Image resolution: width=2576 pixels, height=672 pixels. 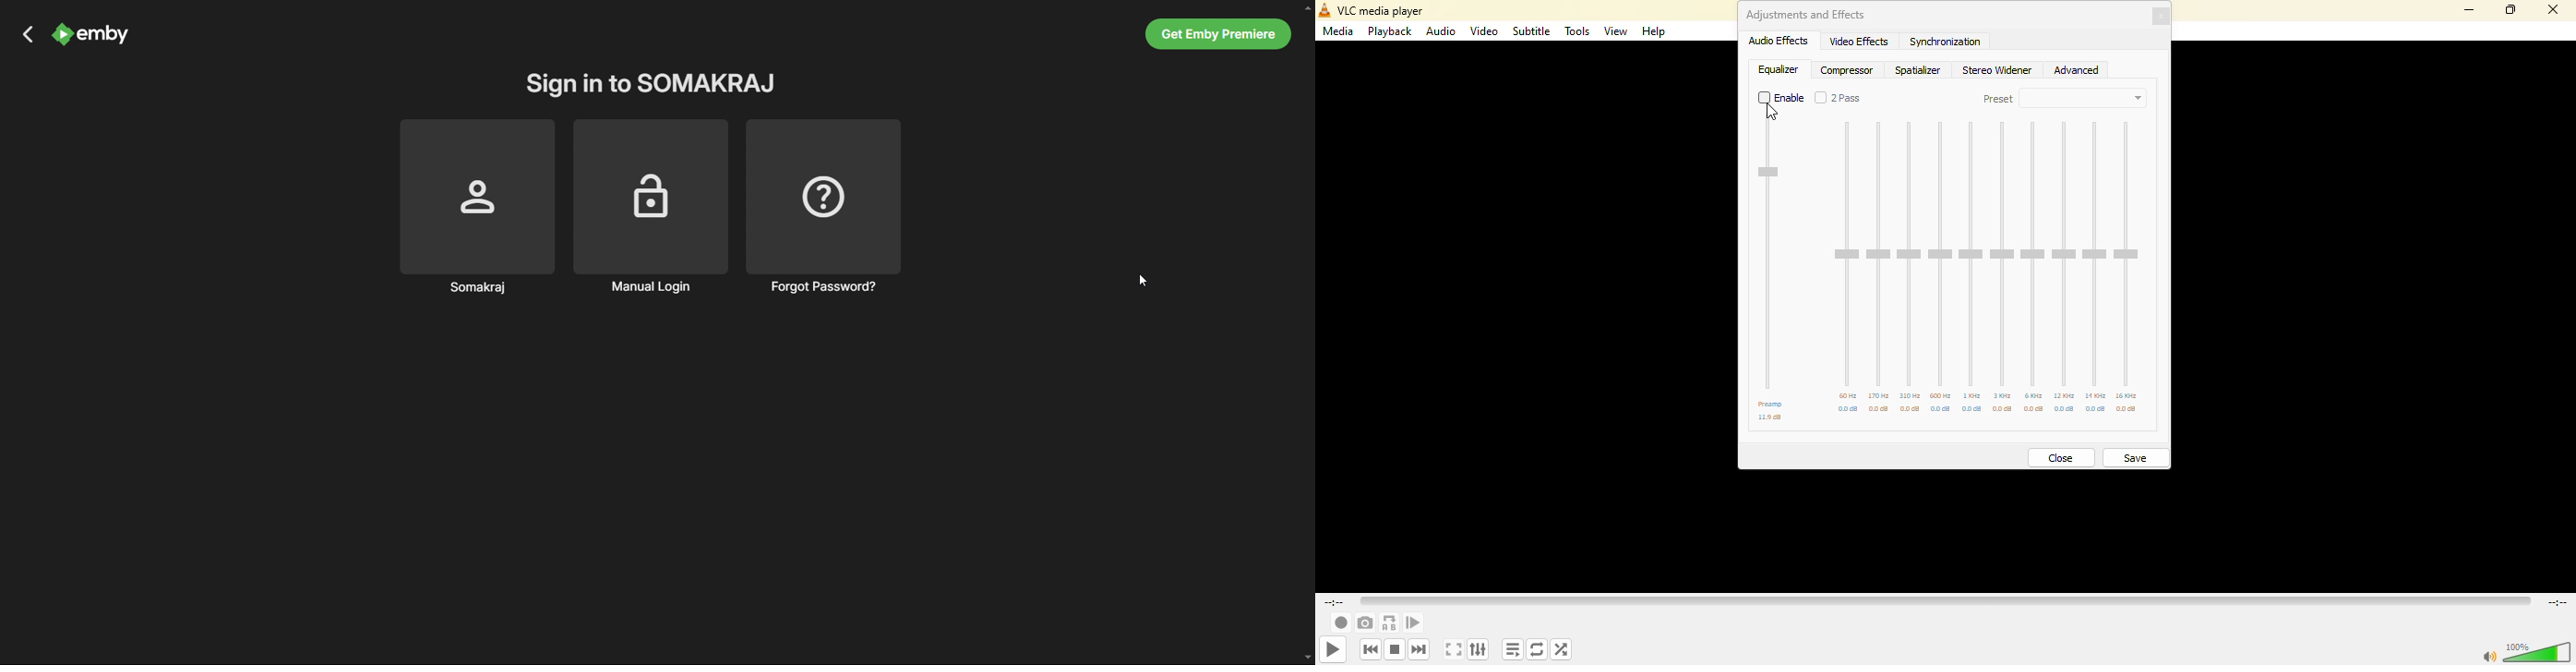 I want to click on adjustor, so click(x=1879, y=254).